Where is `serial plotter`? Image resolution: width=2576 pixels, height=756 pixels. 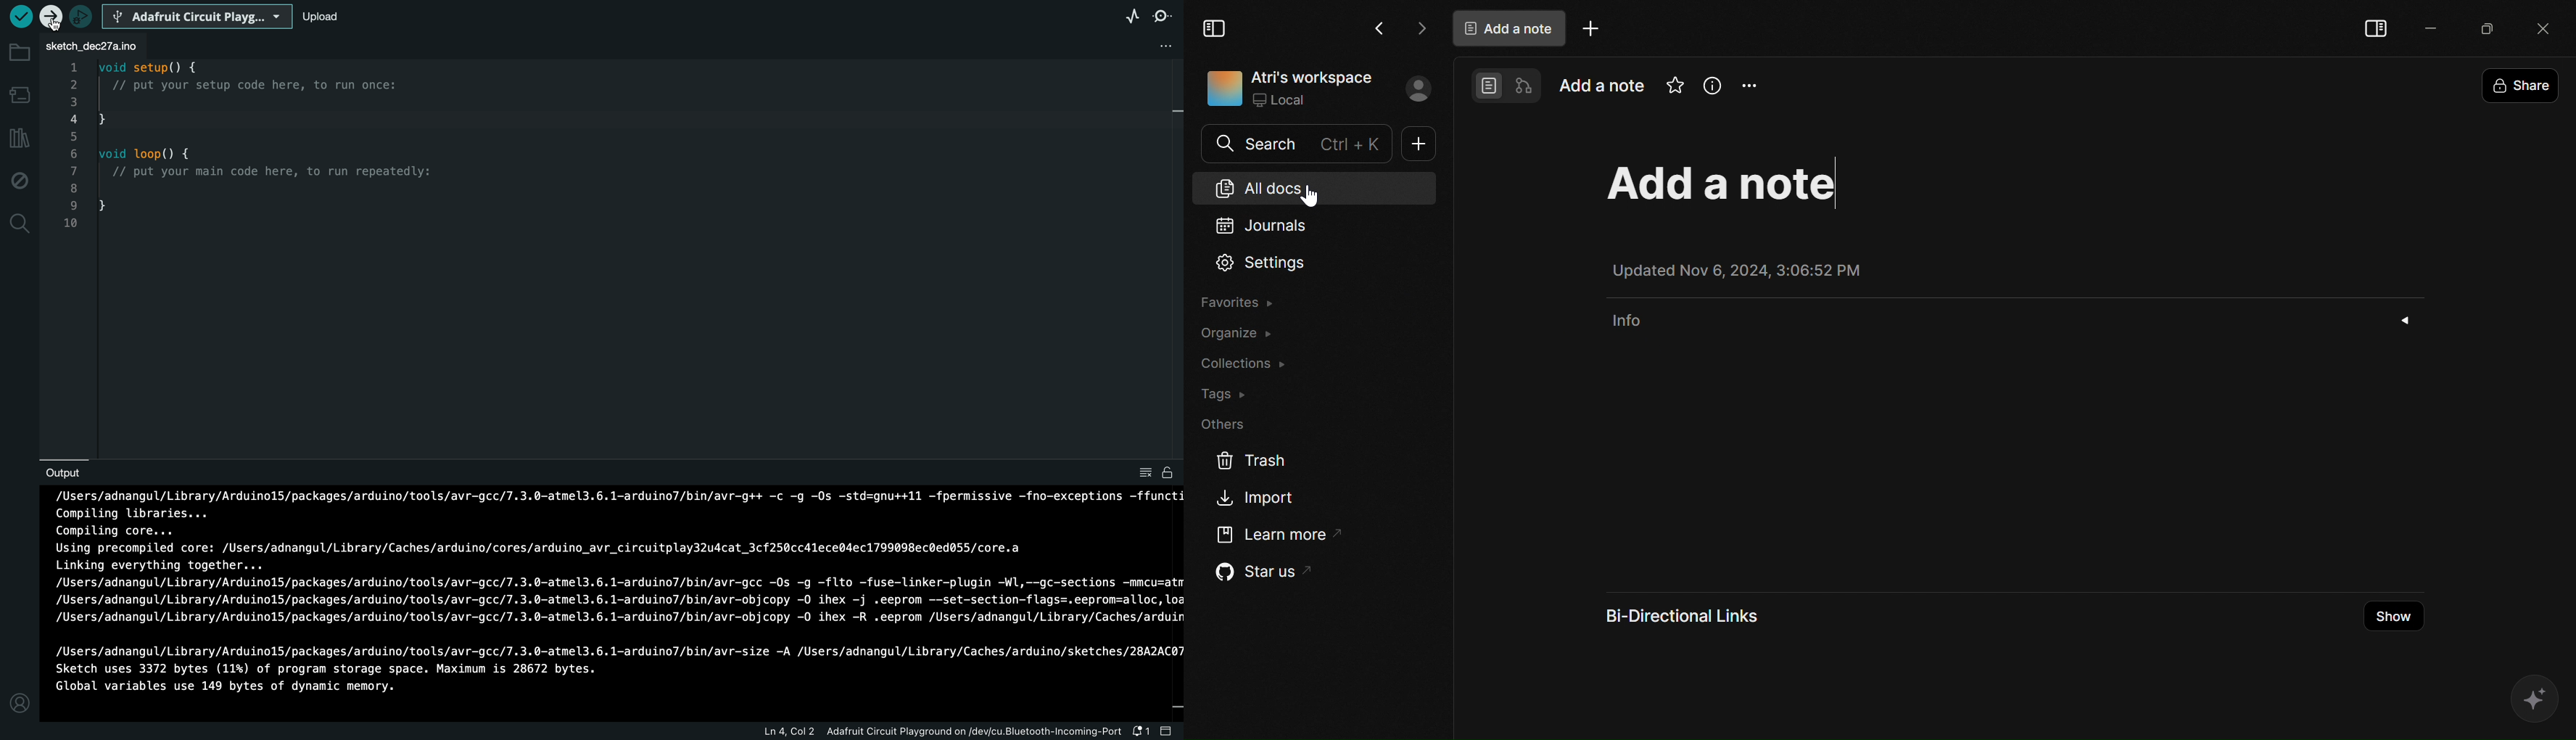
serial plotter is located at coordinates (1128, 16).